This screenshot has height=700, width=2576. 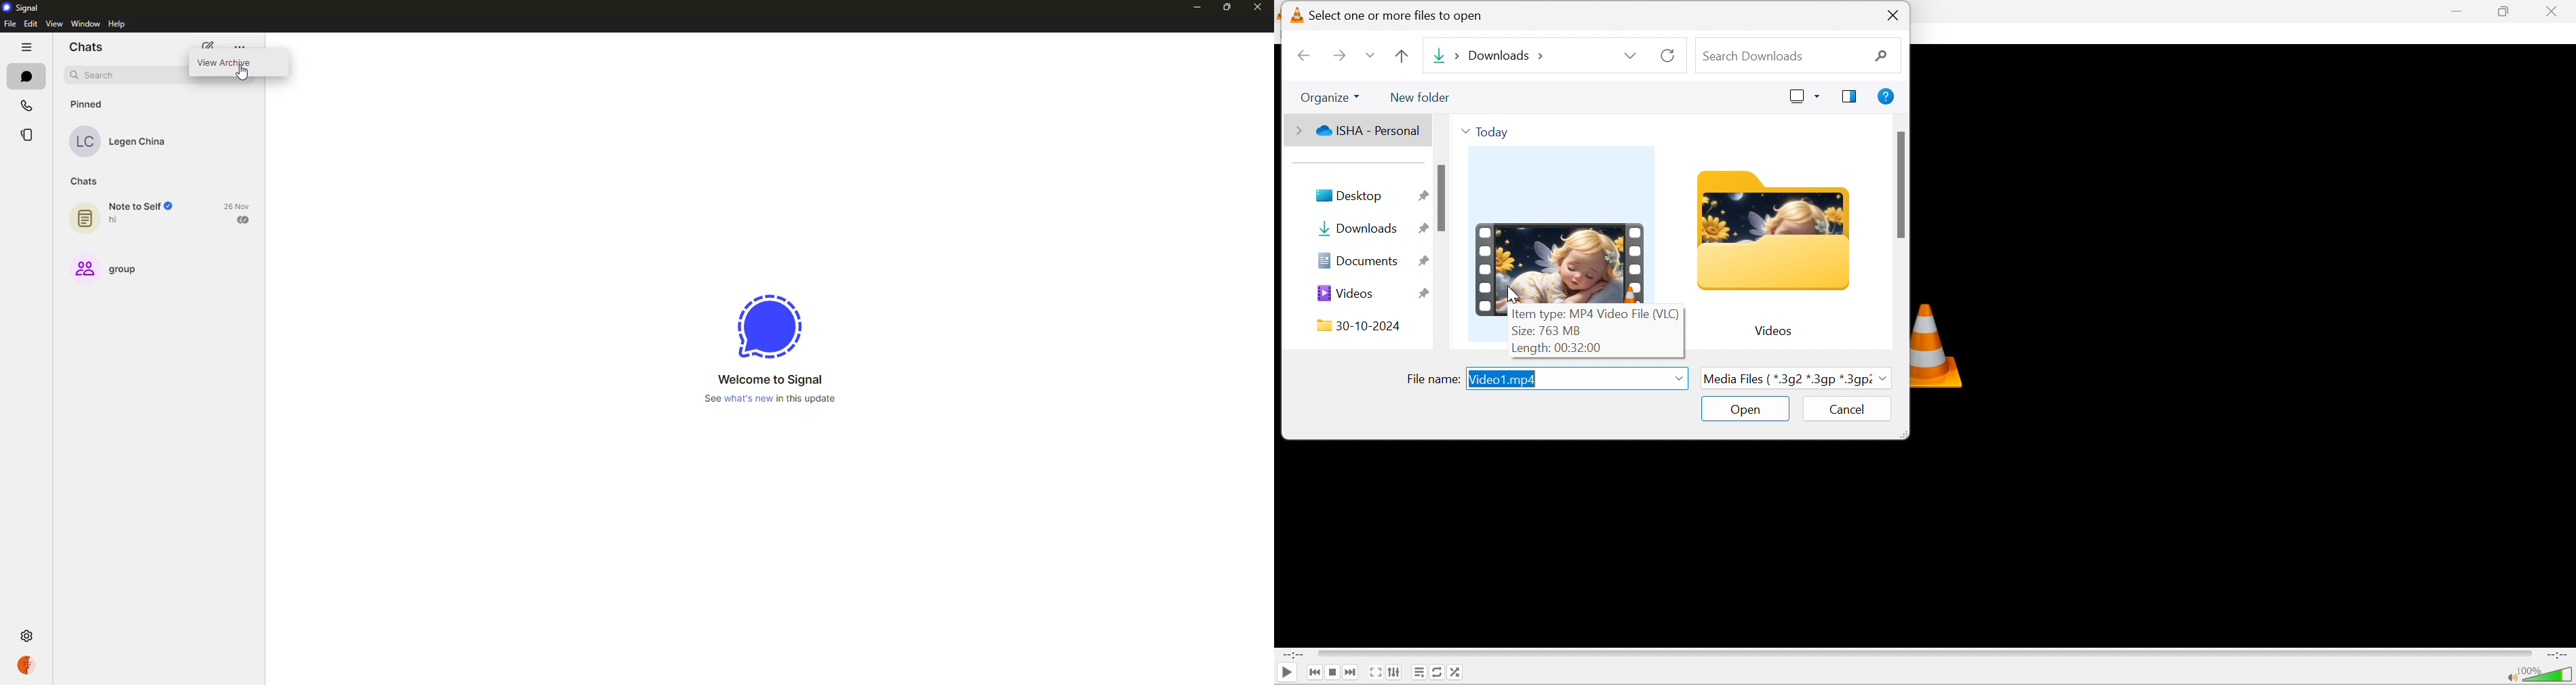 I want to click on Open, so click(x=1747, y=408).